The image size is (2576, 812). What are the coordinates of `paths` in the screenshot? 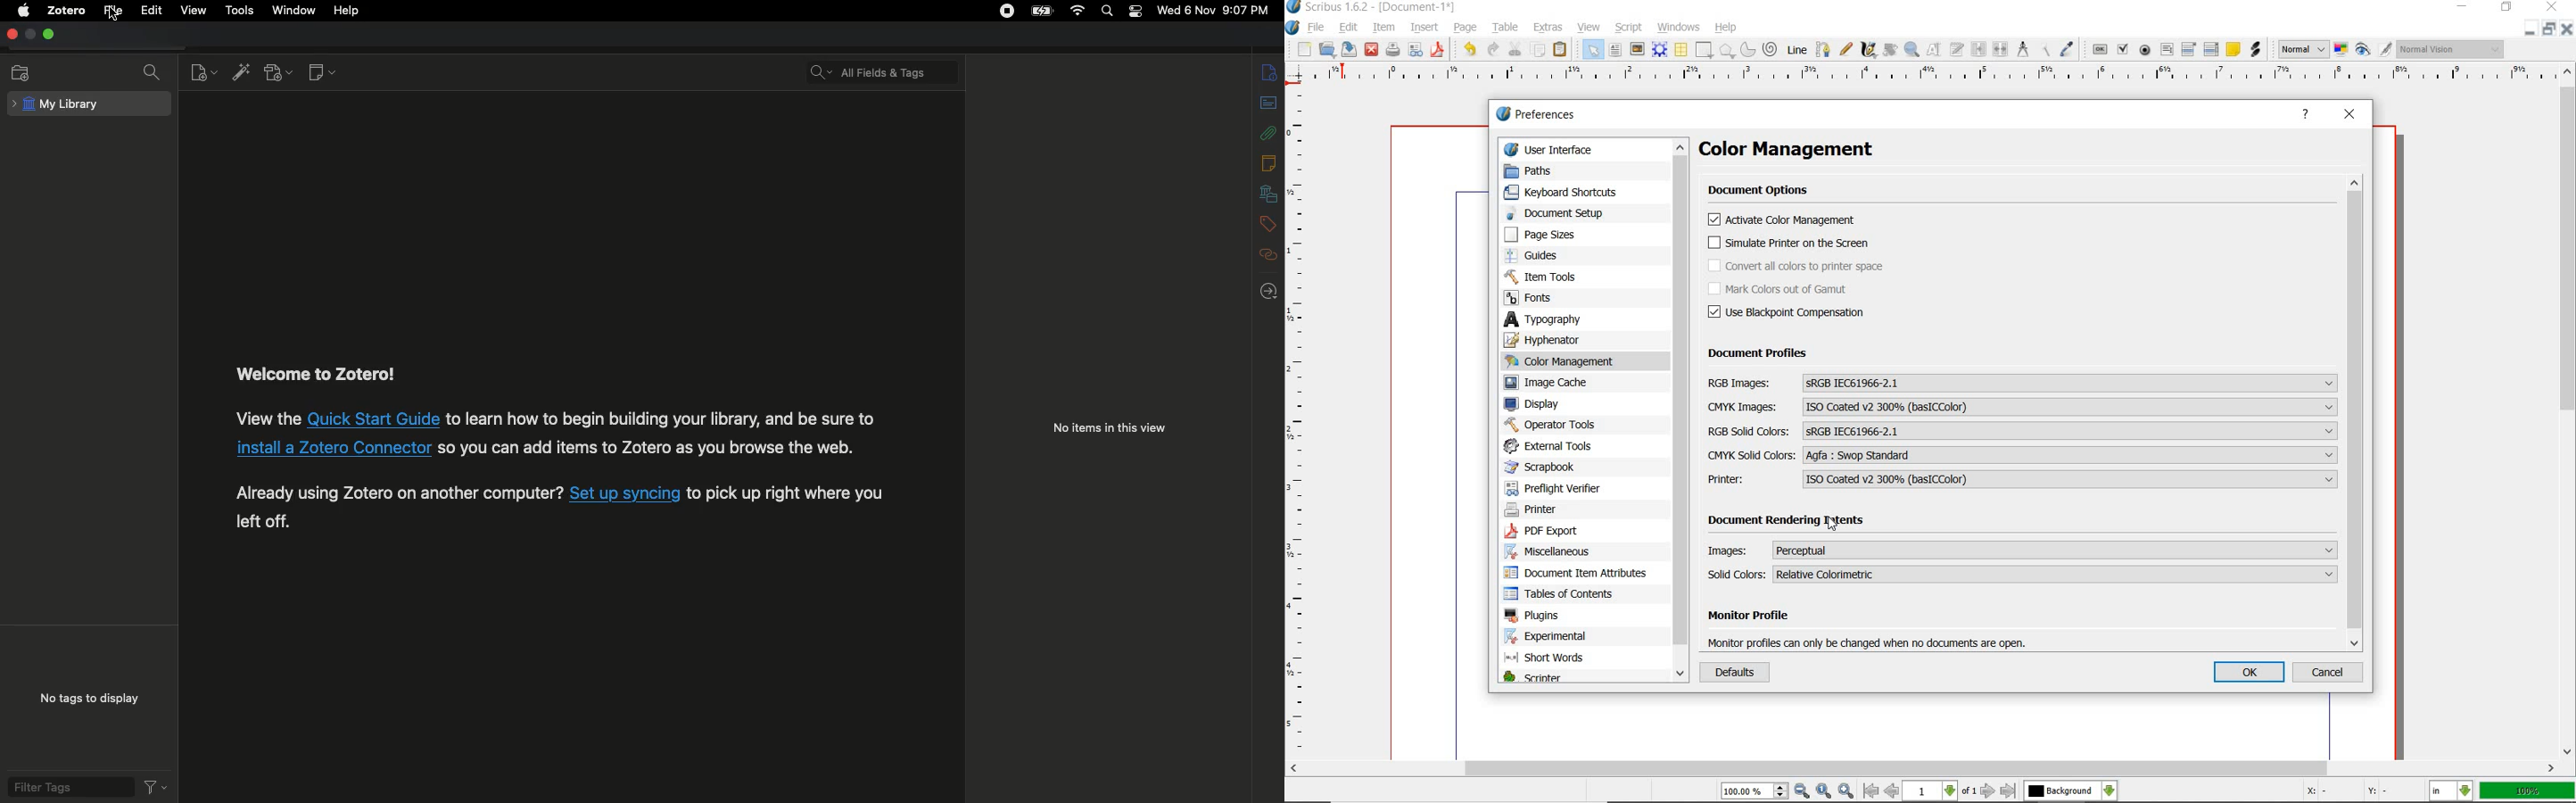 It's located at (1556, 171).